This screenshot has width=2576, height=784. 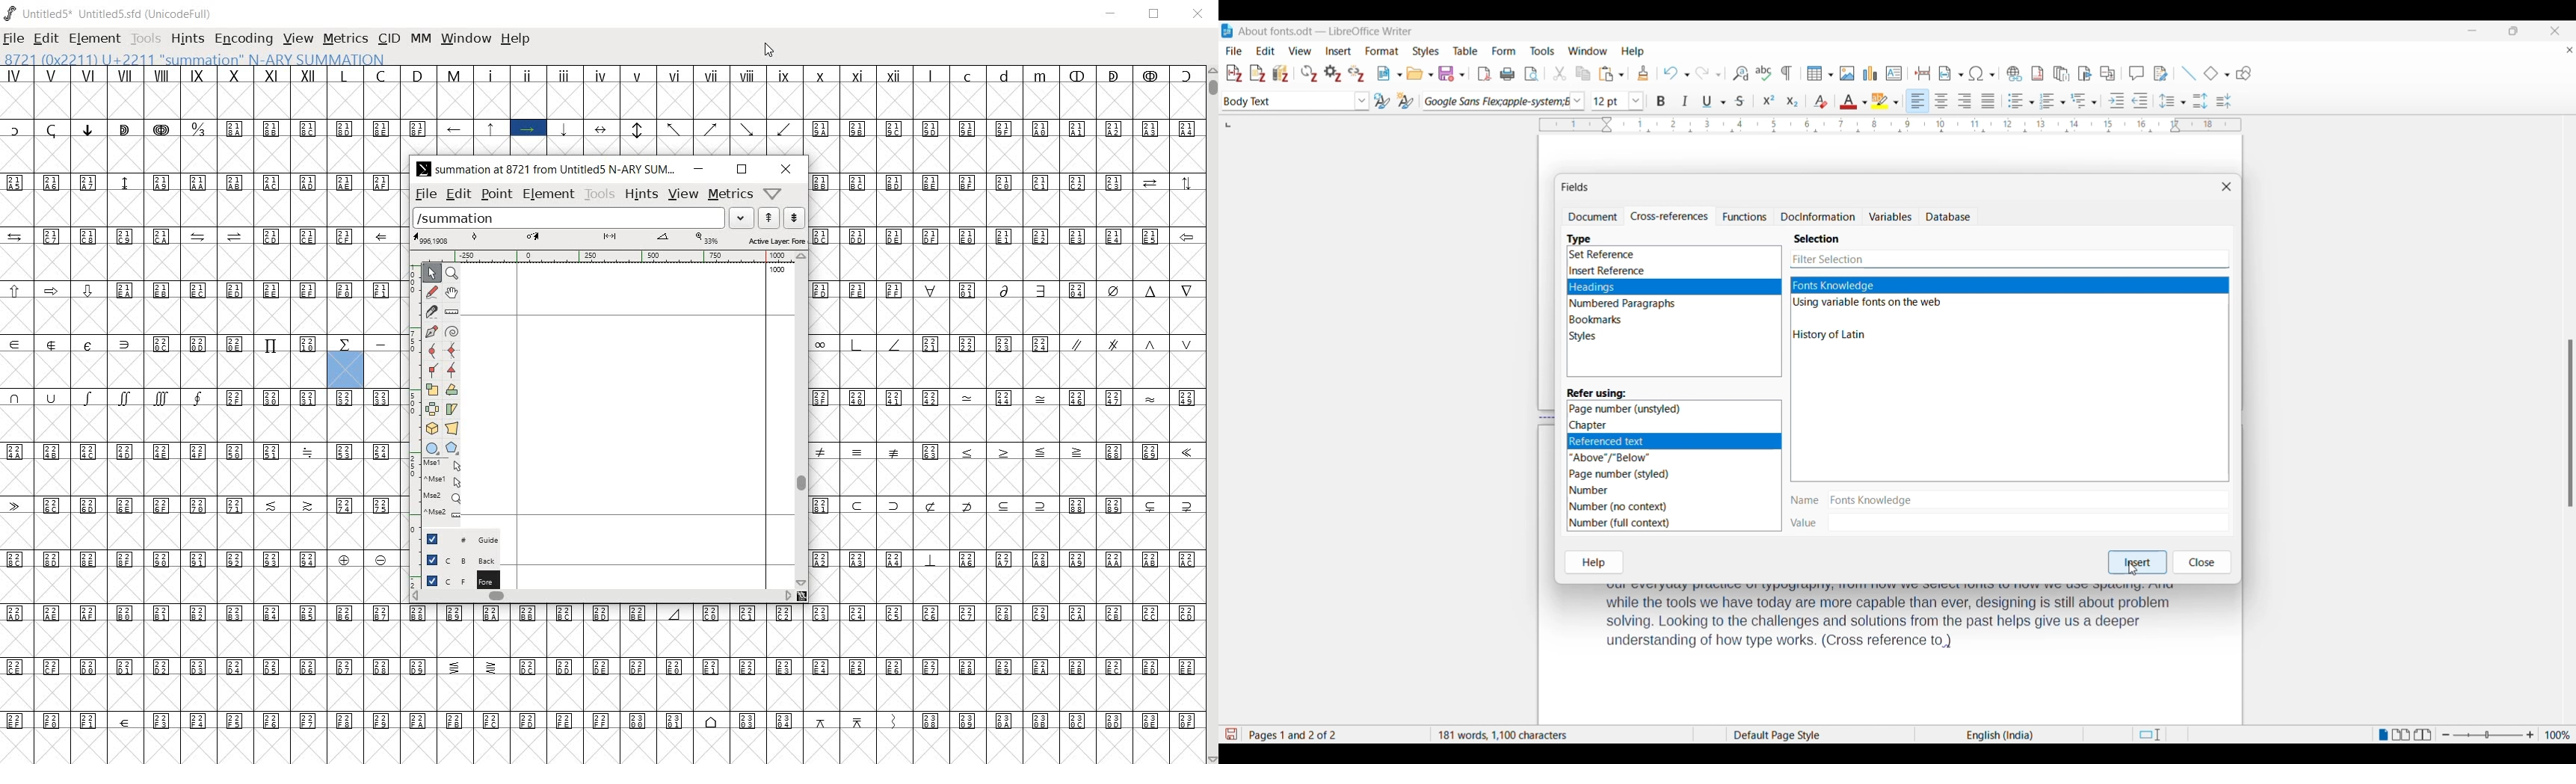 What do you see at coordinates (1466, 51) in the screenshot?
I see `Table menu` at bounding box center [1466, 51].